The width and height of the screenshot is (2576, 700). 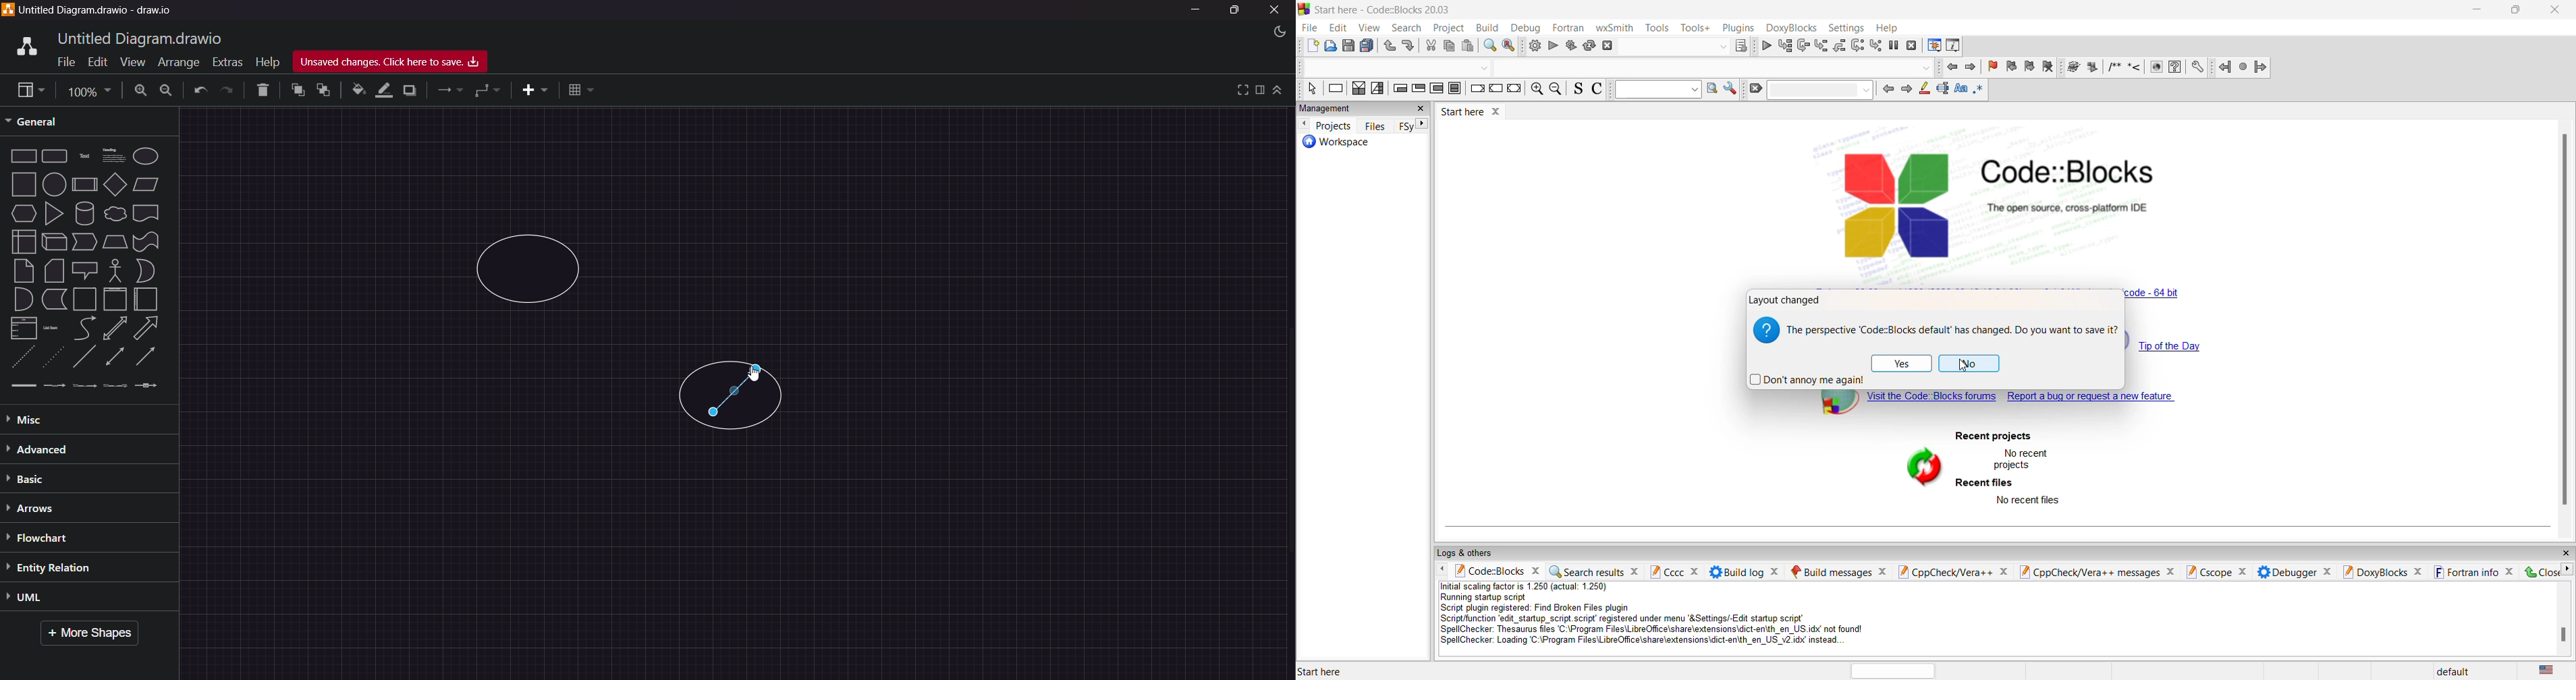 What do you see at coordinates (321, 91) in the screenshot?
I see `to back` at bounding box center [321, 91].